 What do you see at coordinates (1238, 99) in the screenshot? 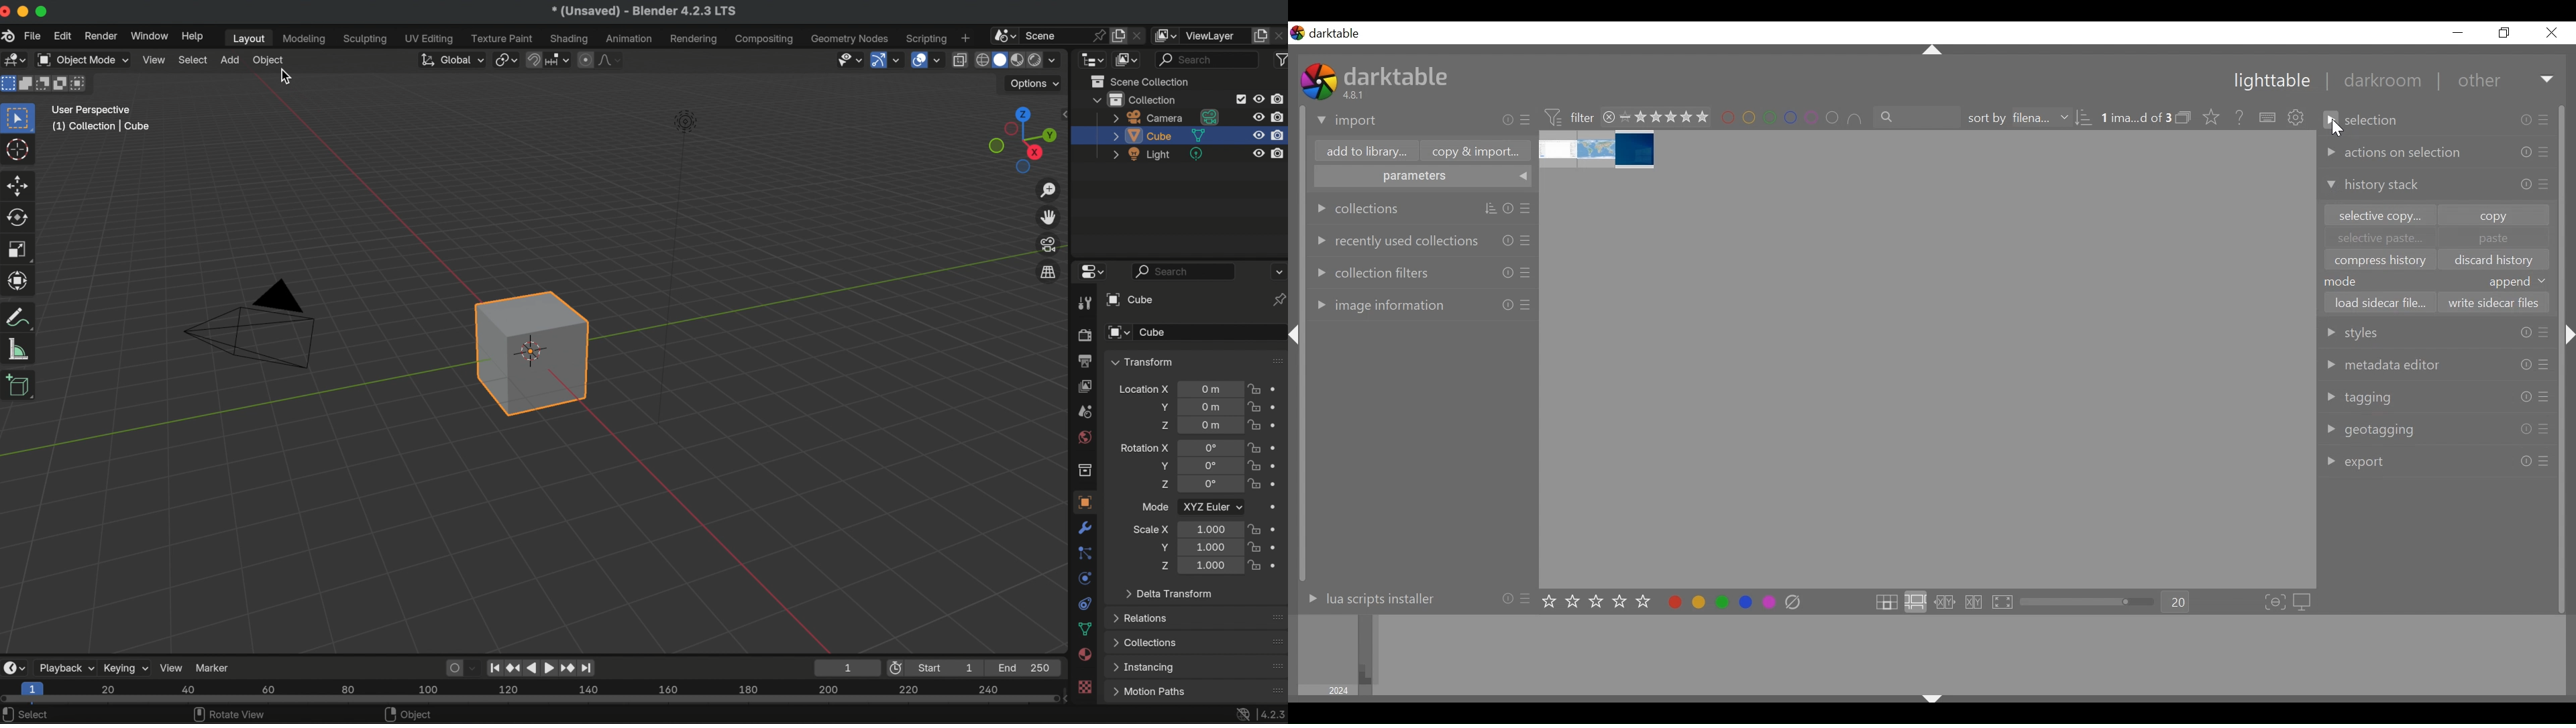
I see `checkbox` at bounding box center [1238, 99].